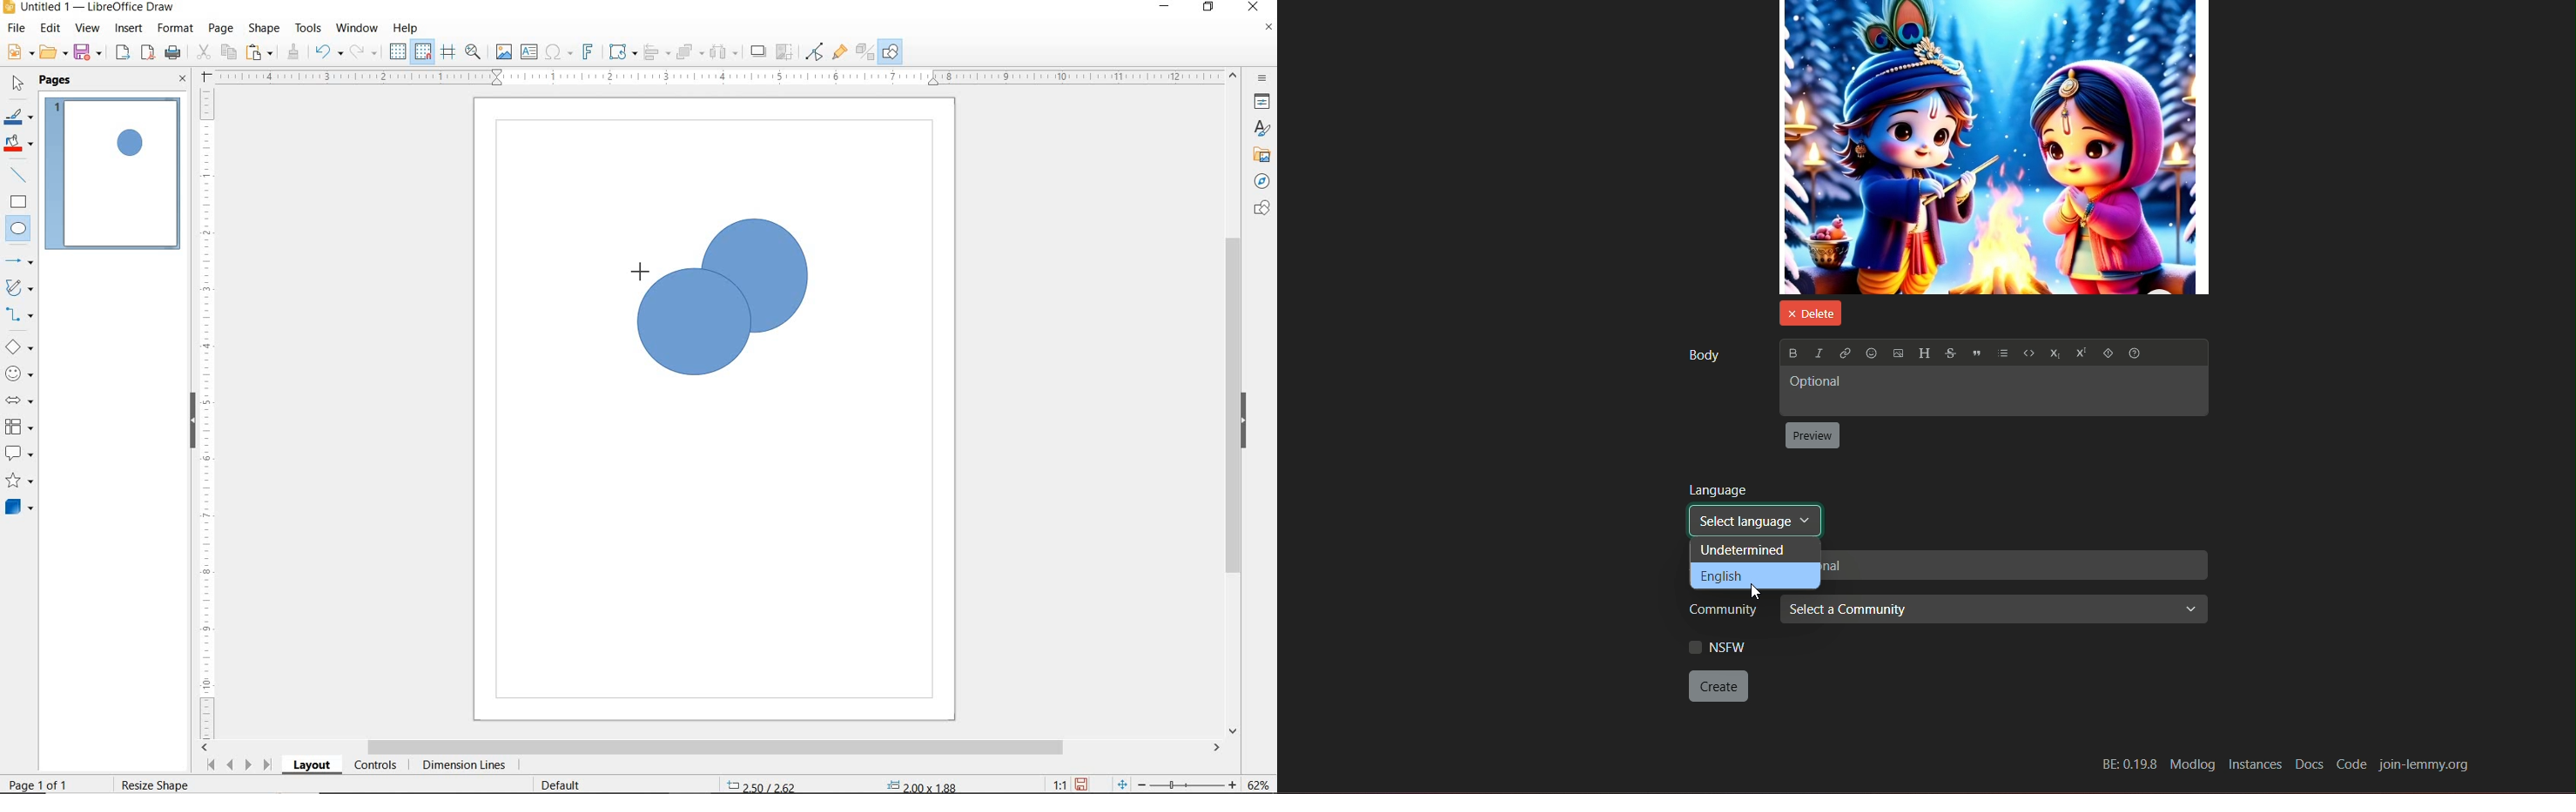 The image size is (2576, 812). Describe the element at coordinates (704, 337) in the screenshot. I see `ELLIPSE TOOL` at that location.